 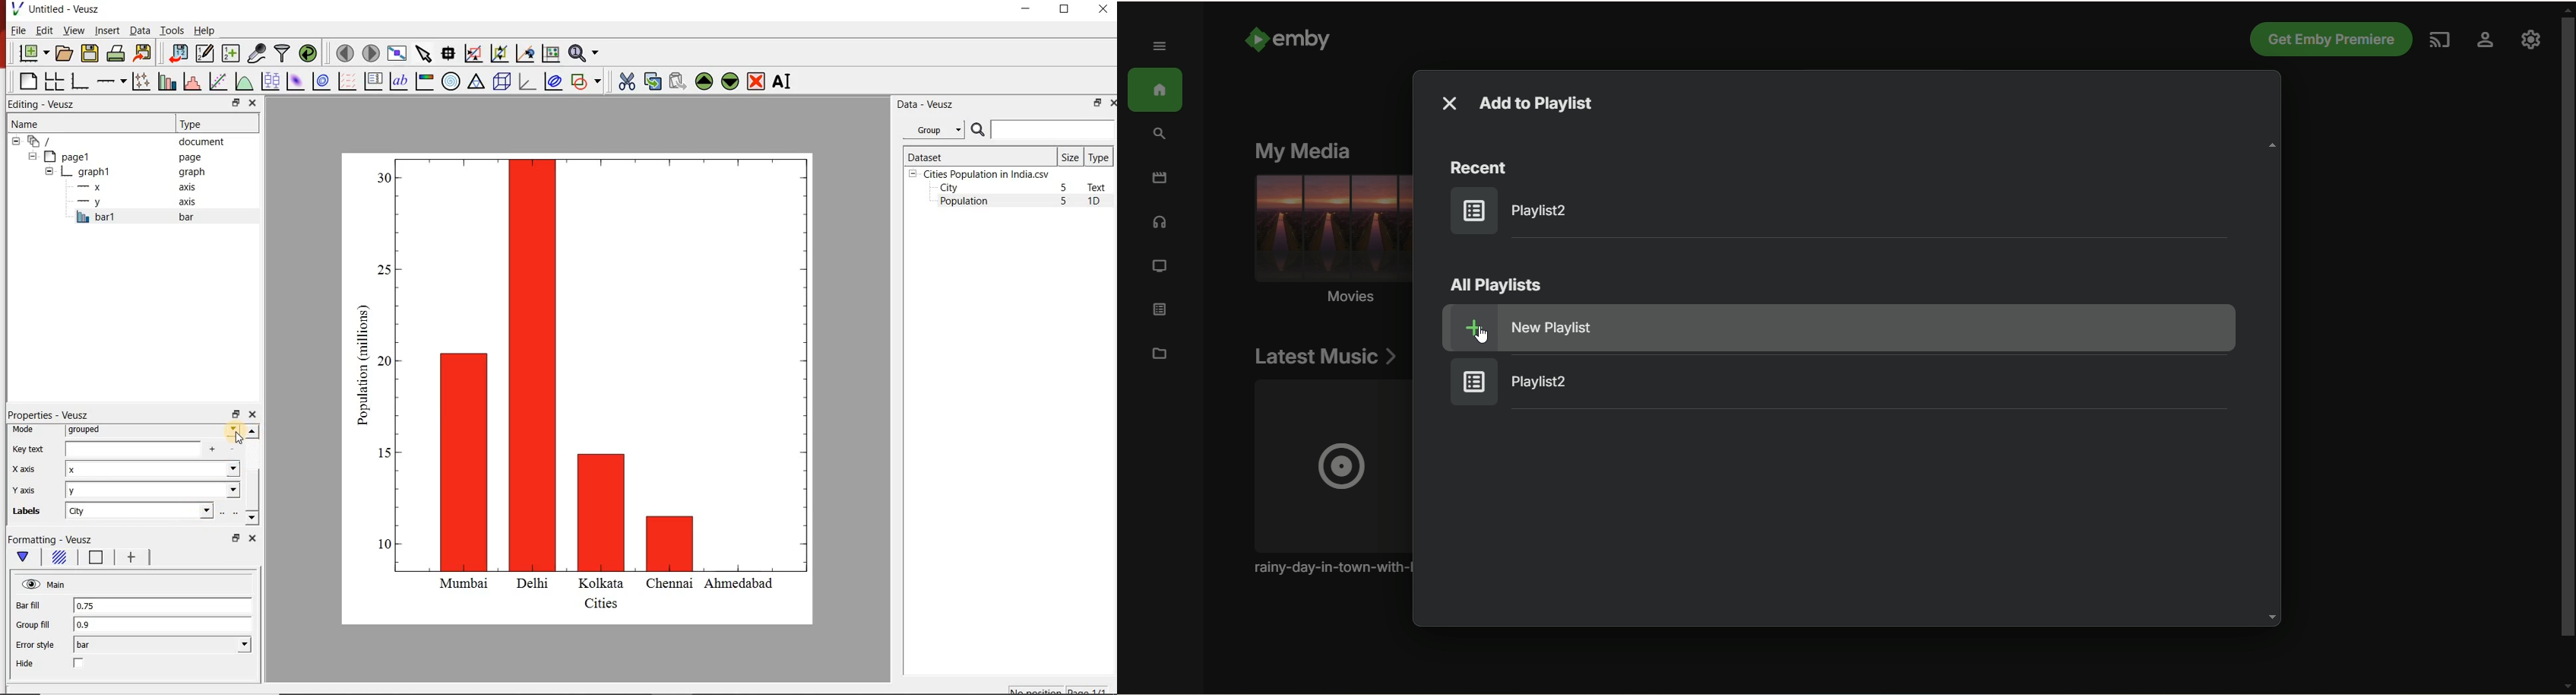 I want to click on scrollbar, so click(x=252, y=475).